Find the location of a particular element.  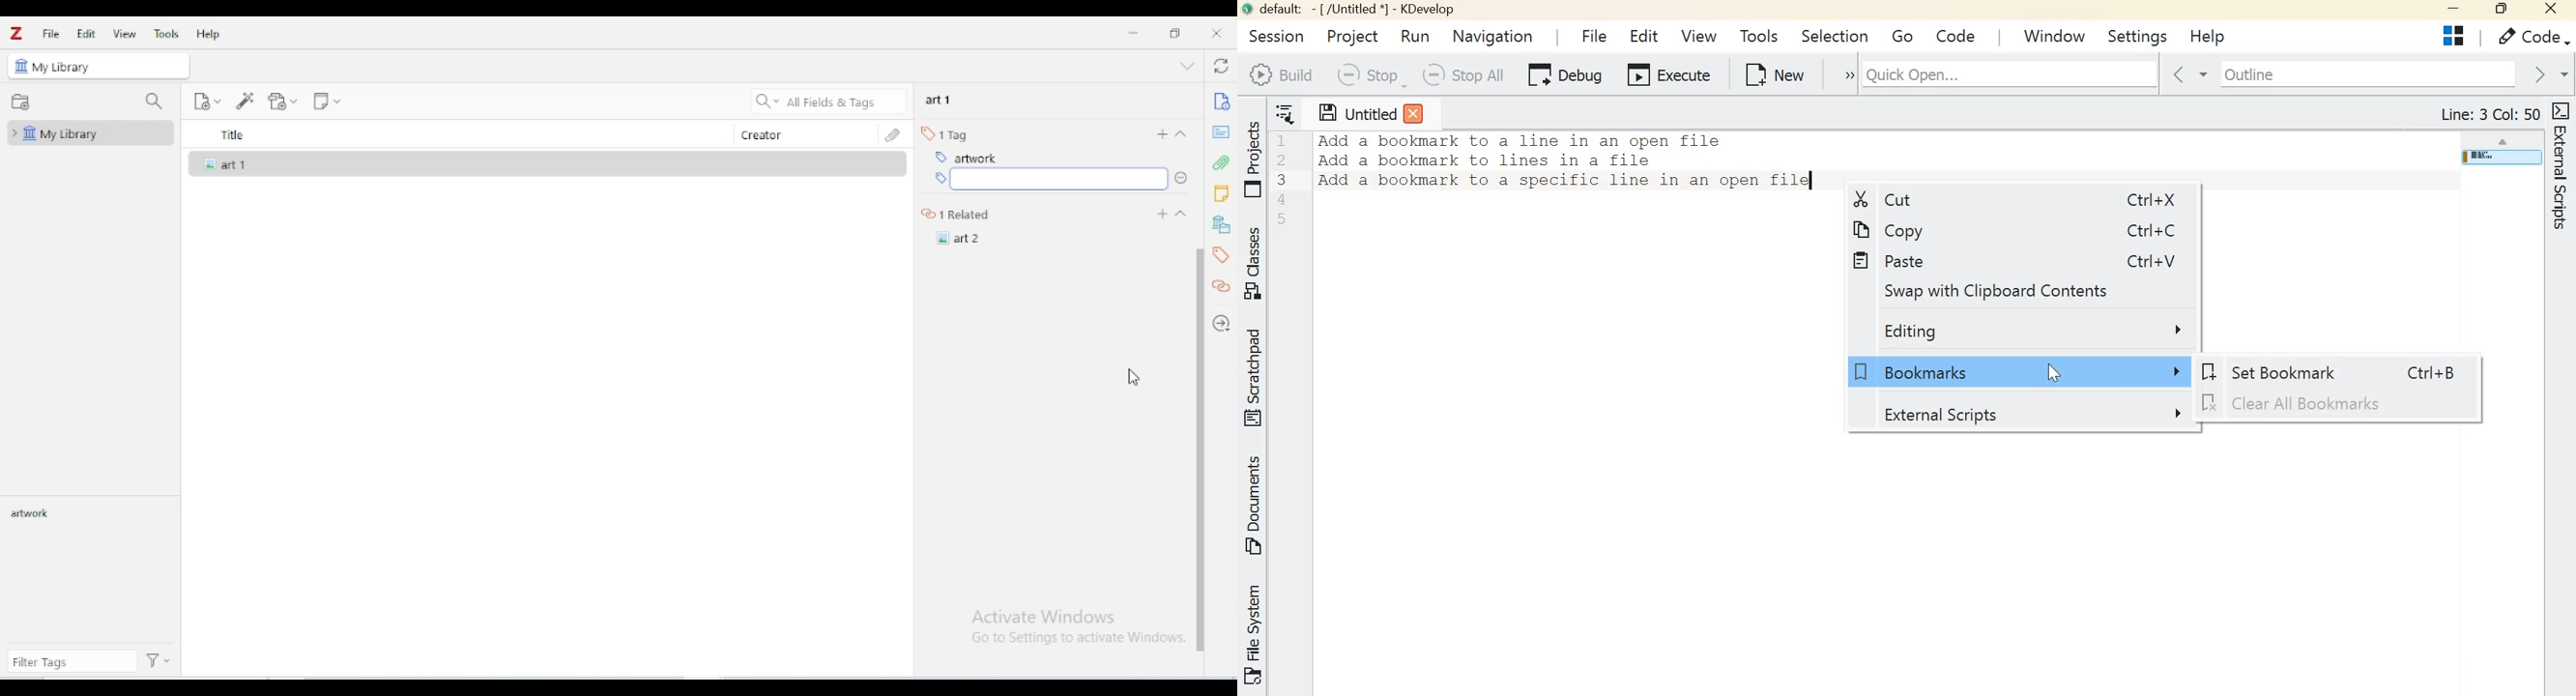

help is located at coordinates (209, 34).